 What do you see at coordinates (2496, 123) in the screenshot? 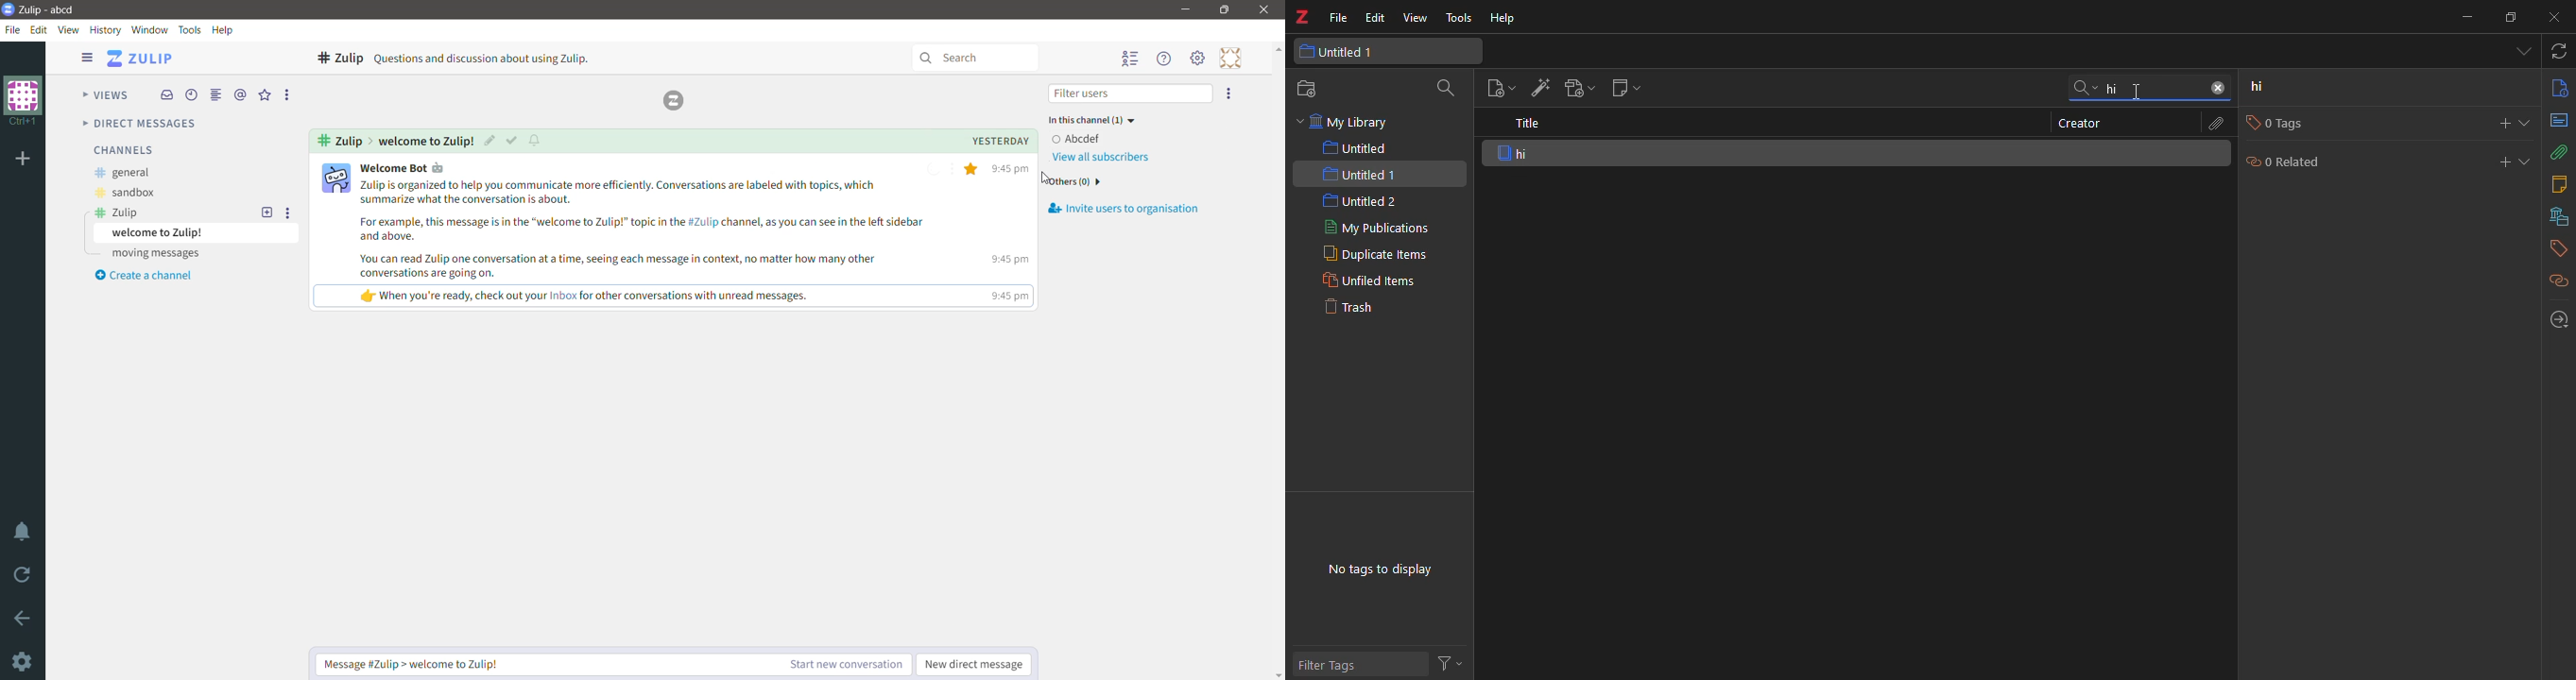
I see `add` at bounding box center [2496, 123].